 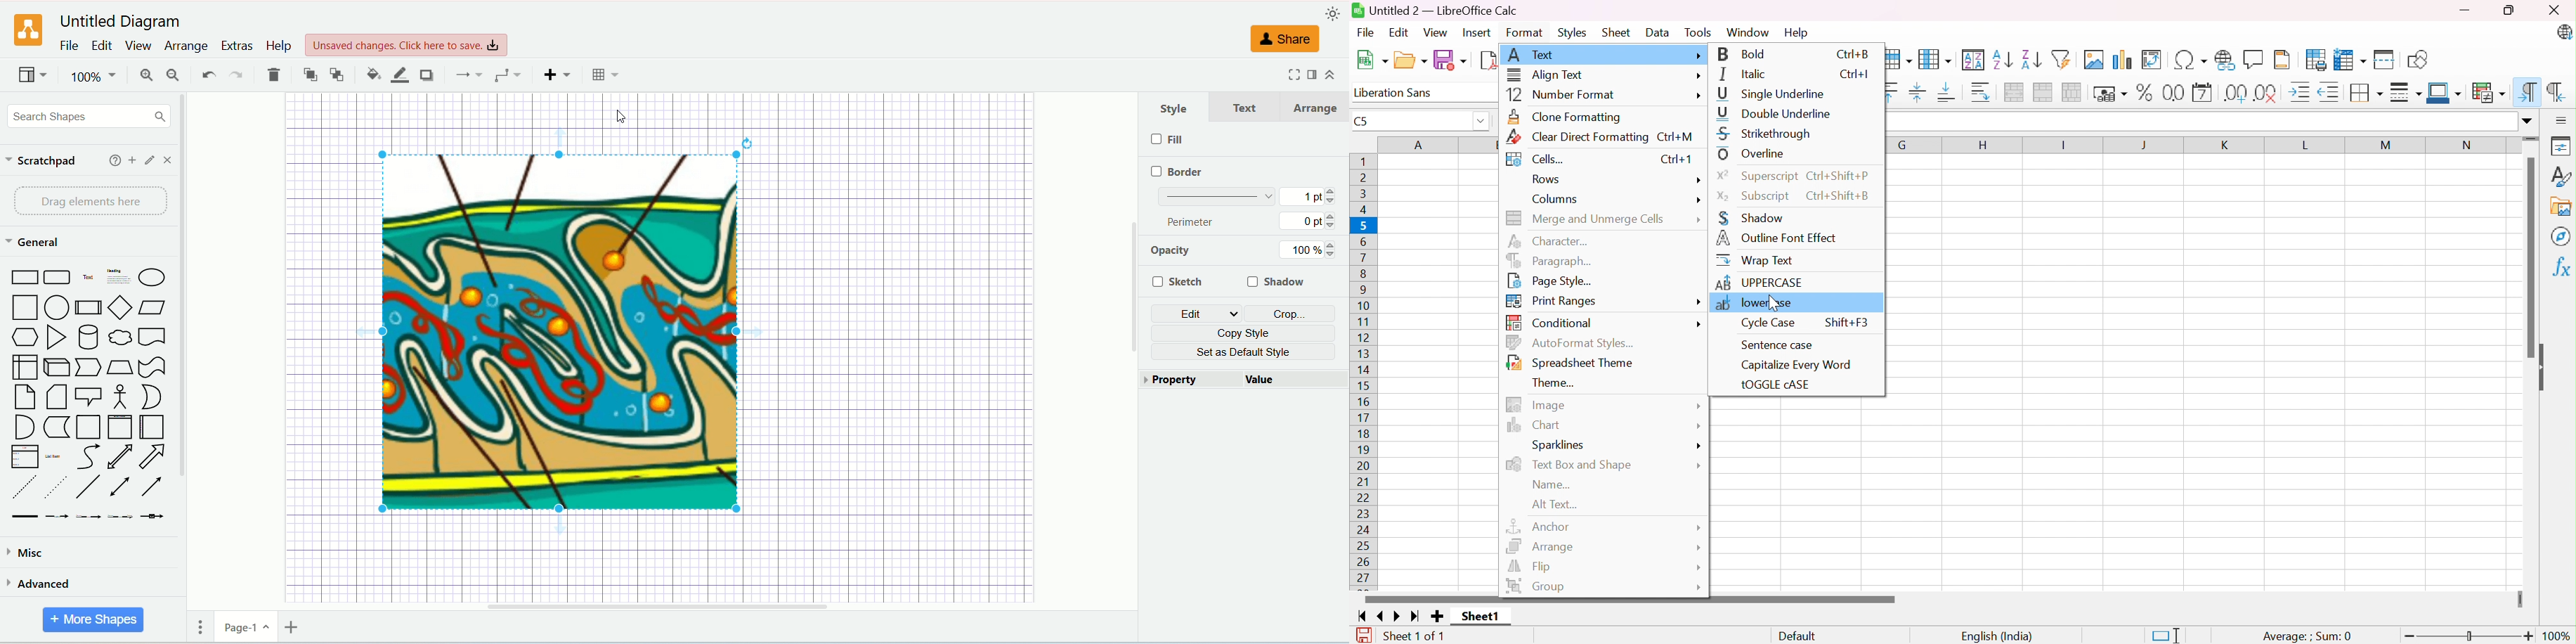 I want to click on Headers and Footers, so click(x=2284, y=60).